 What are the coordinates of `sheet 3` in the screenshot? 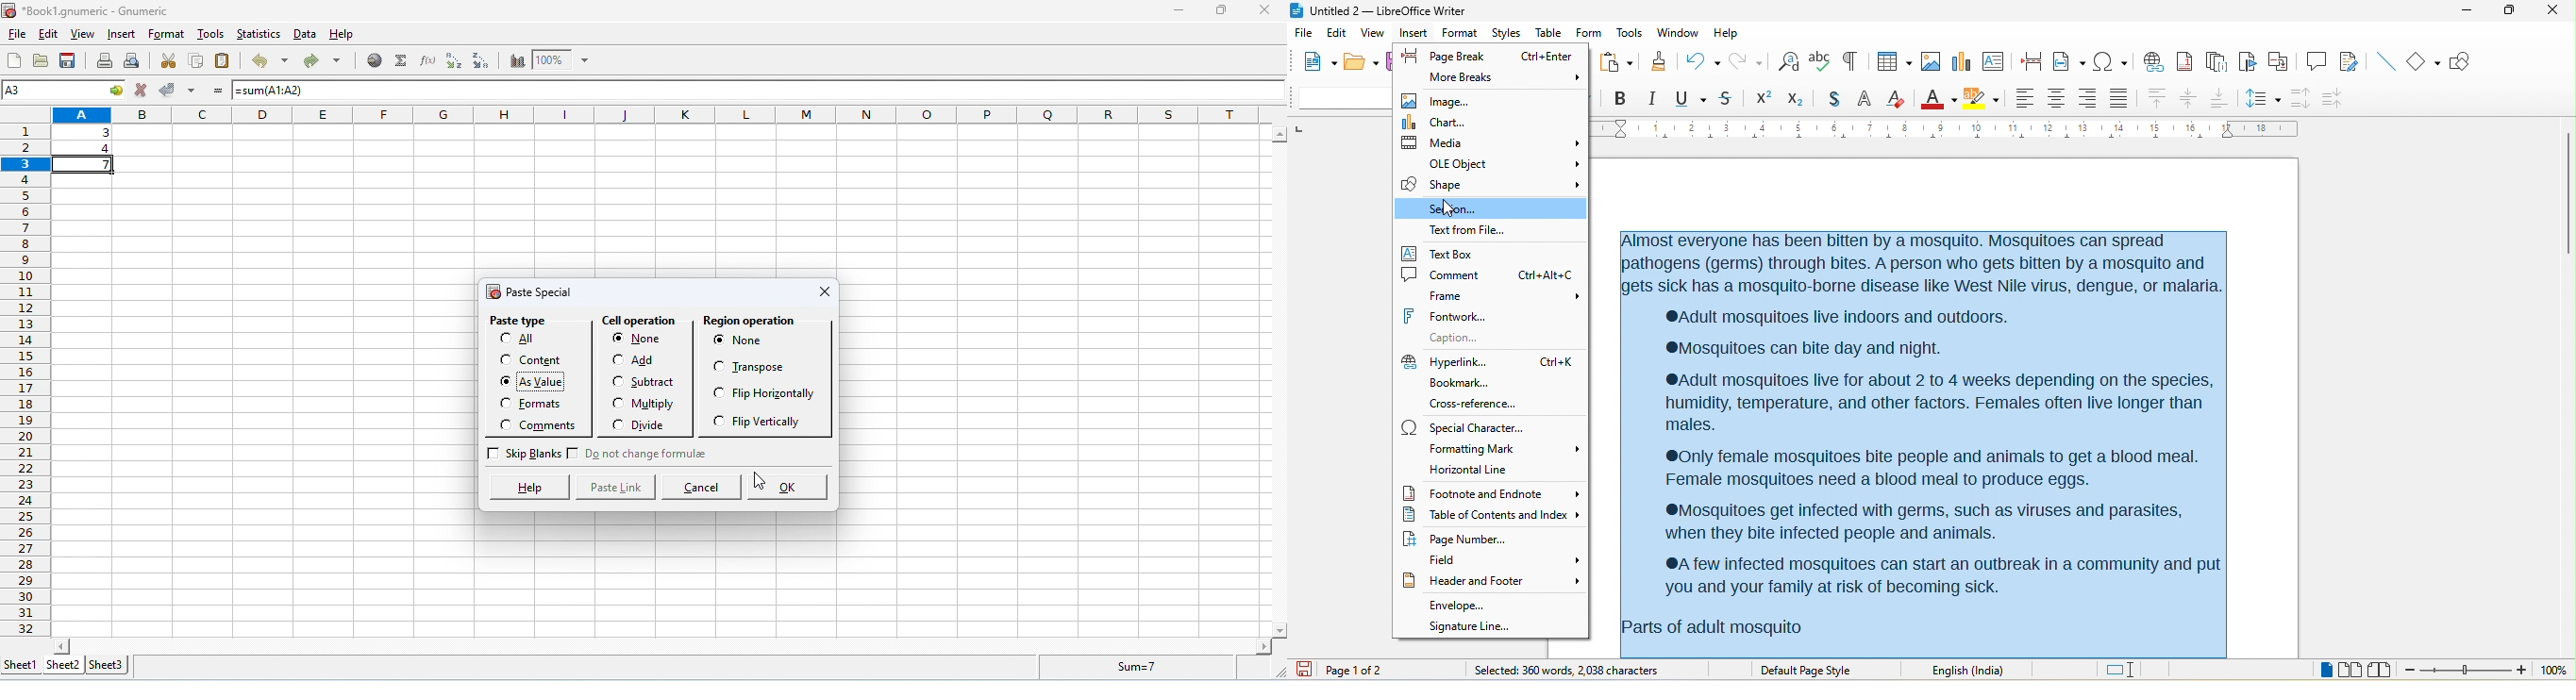 It's located at (107, 665).